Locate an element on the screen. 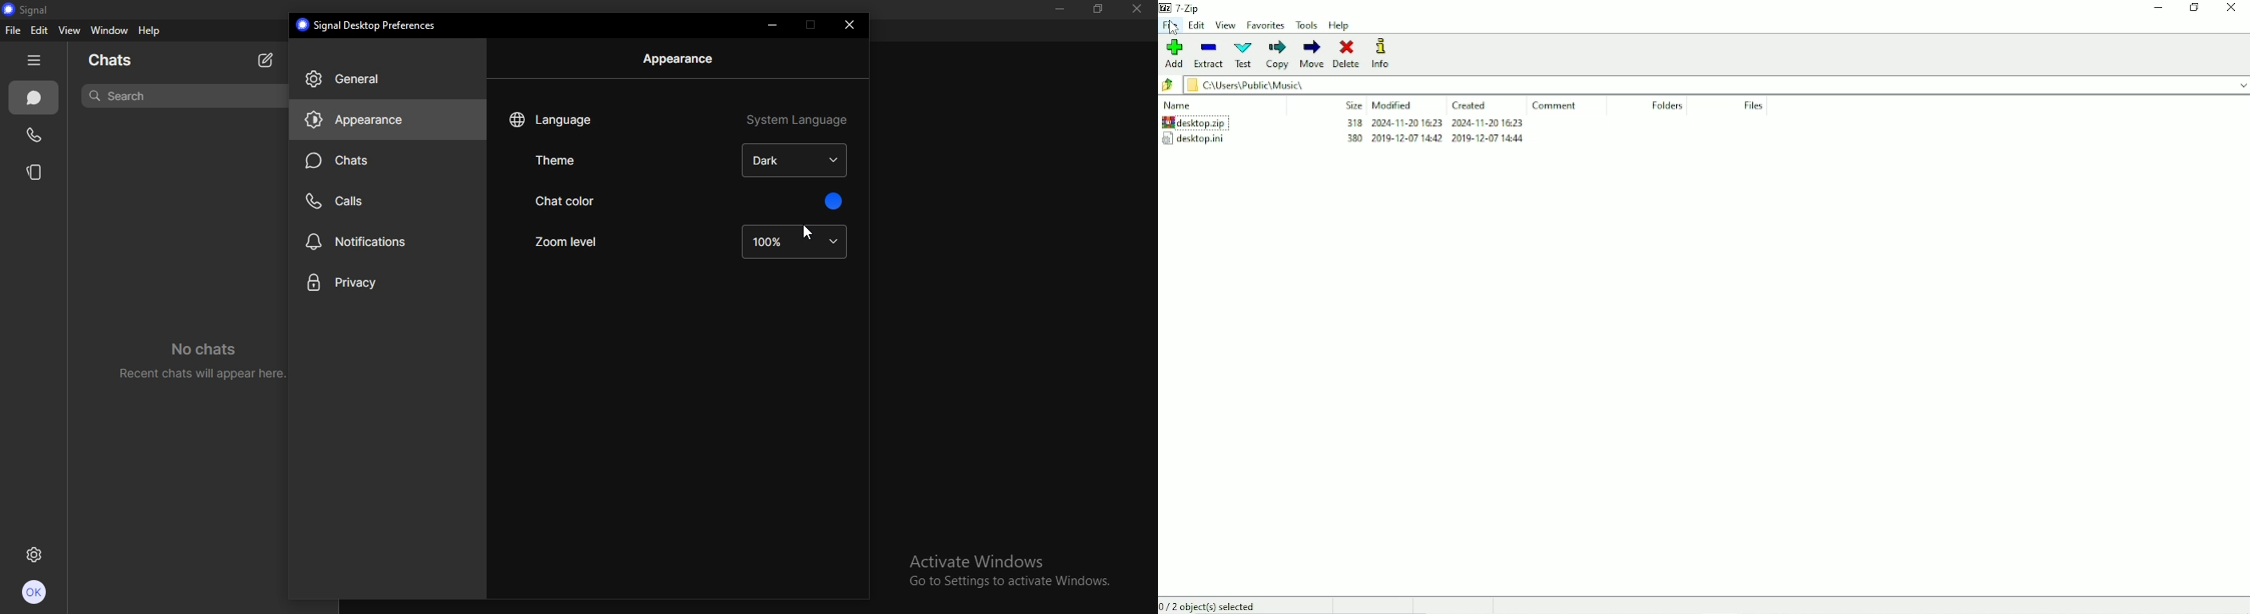  close is located at coordinates (1141, 10).